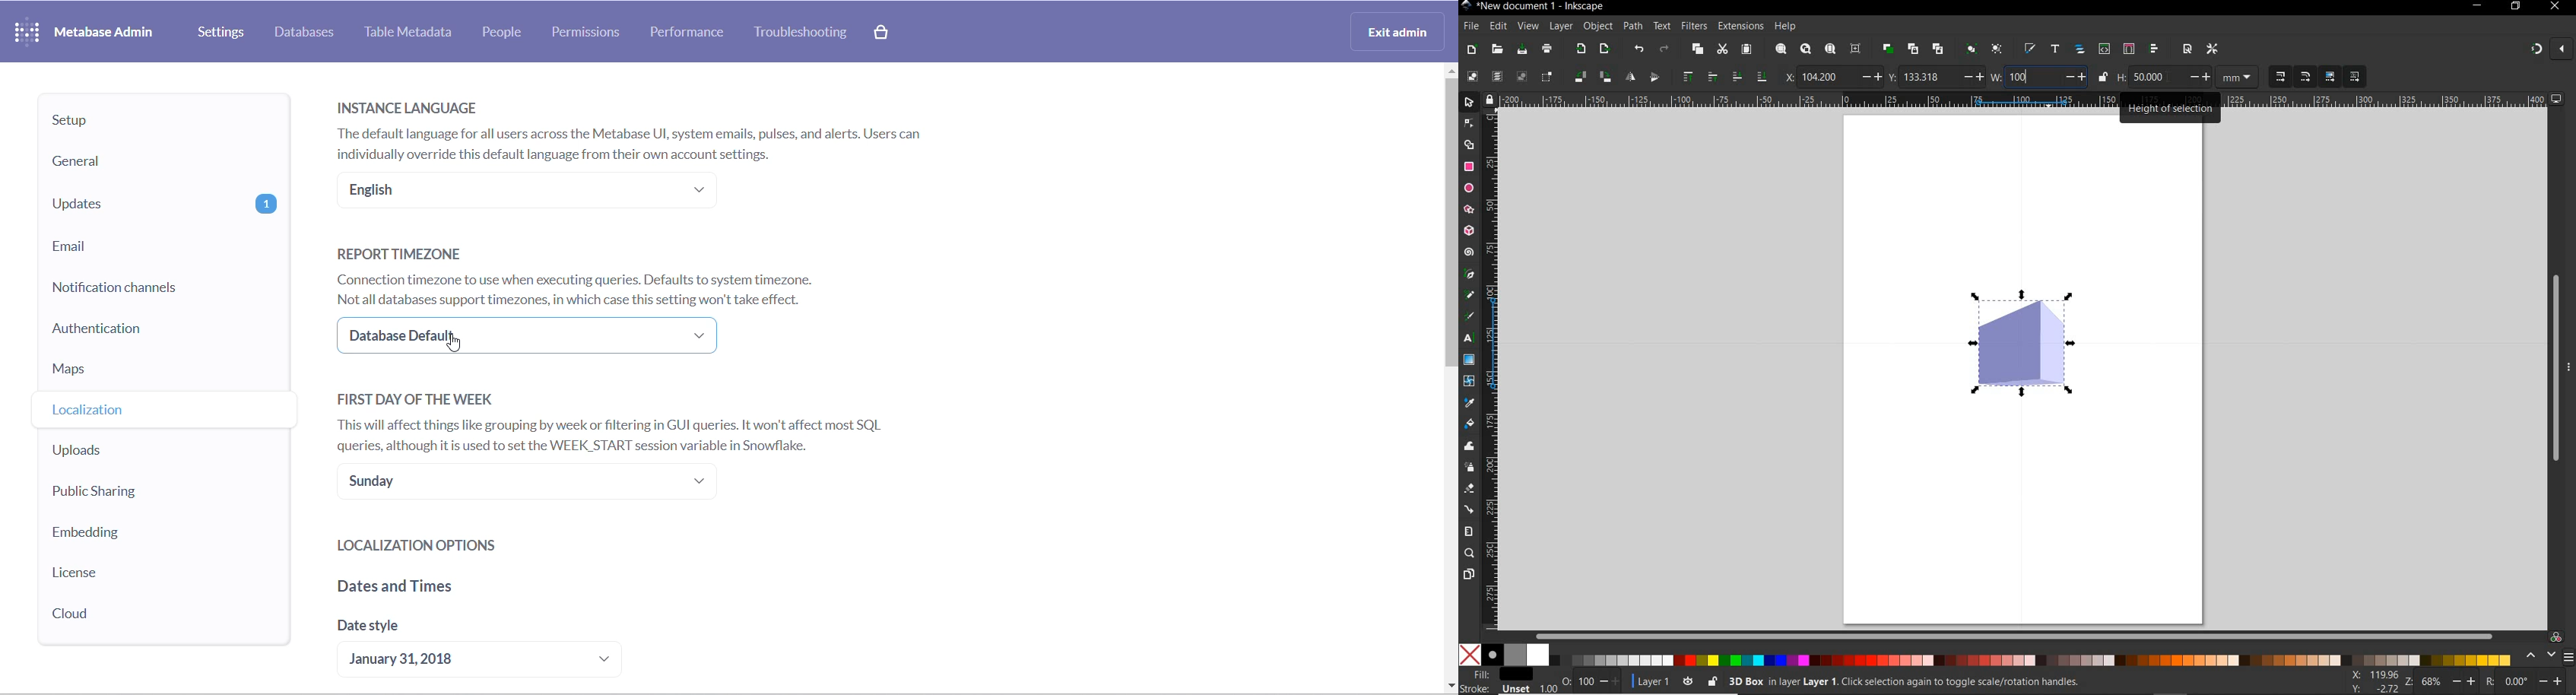 This screenshot has height=700, width=2576. I want to click on object flip, so click(1629, 78).